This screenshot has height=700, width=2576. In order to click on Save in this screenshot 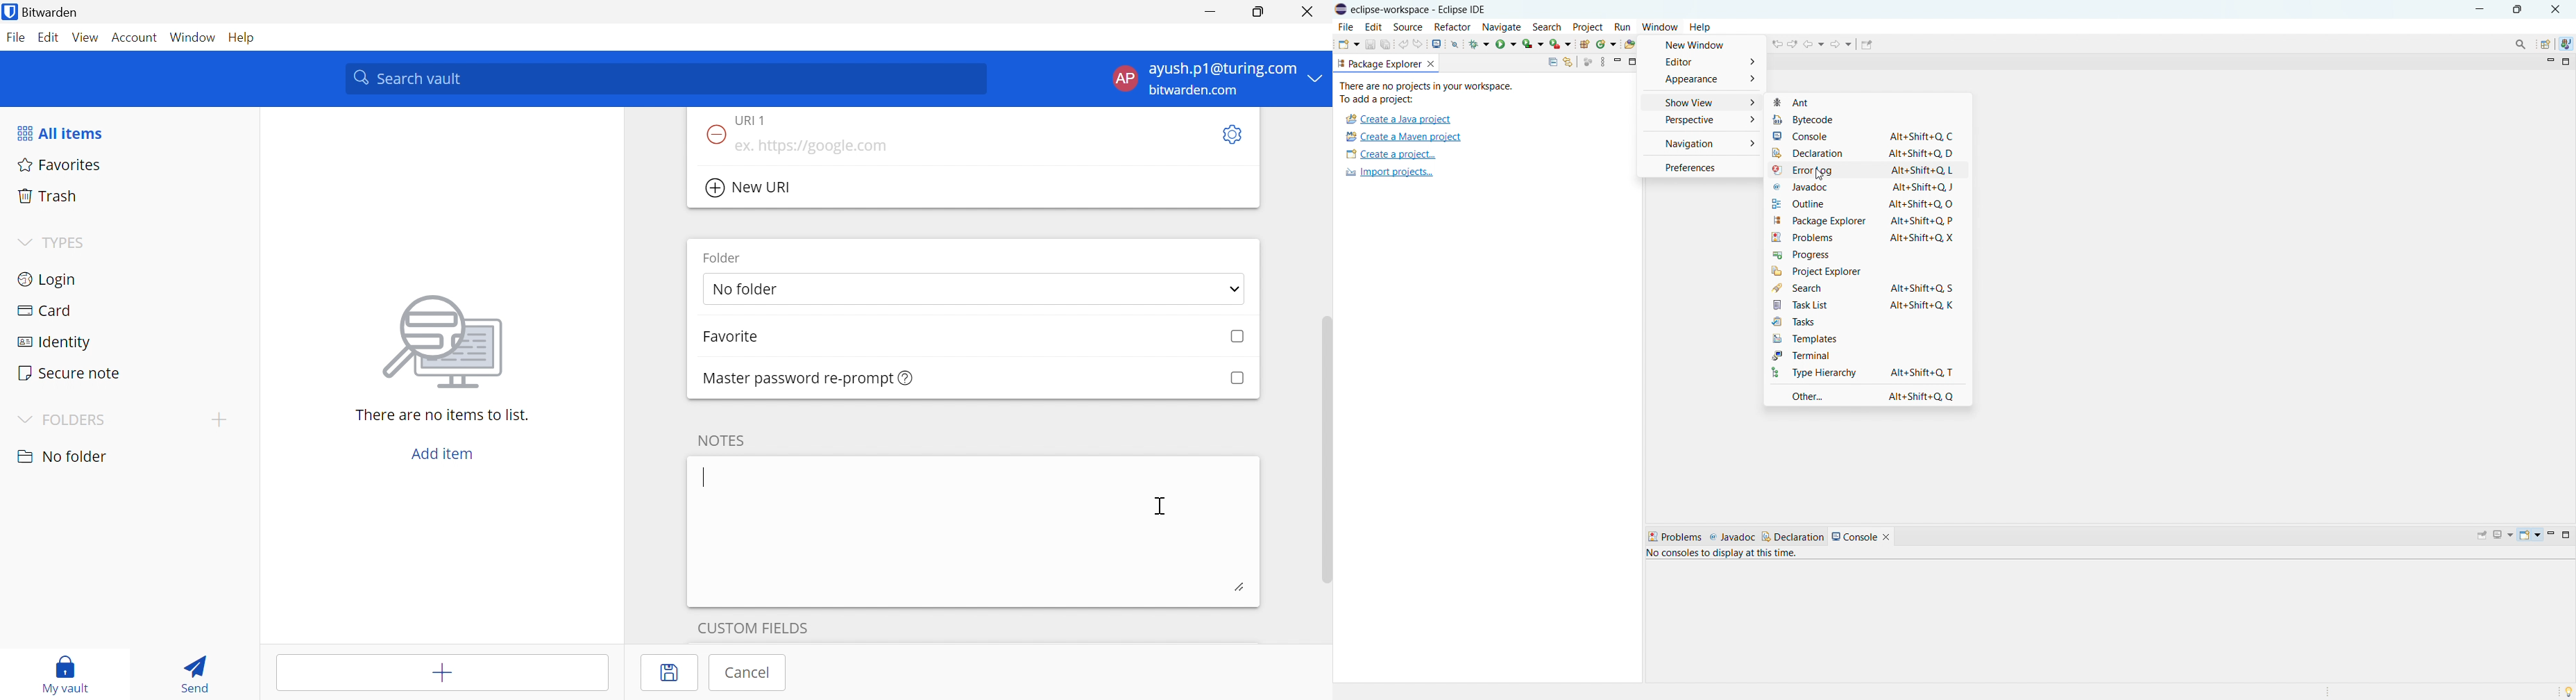, I will do `click(671, 673)`.